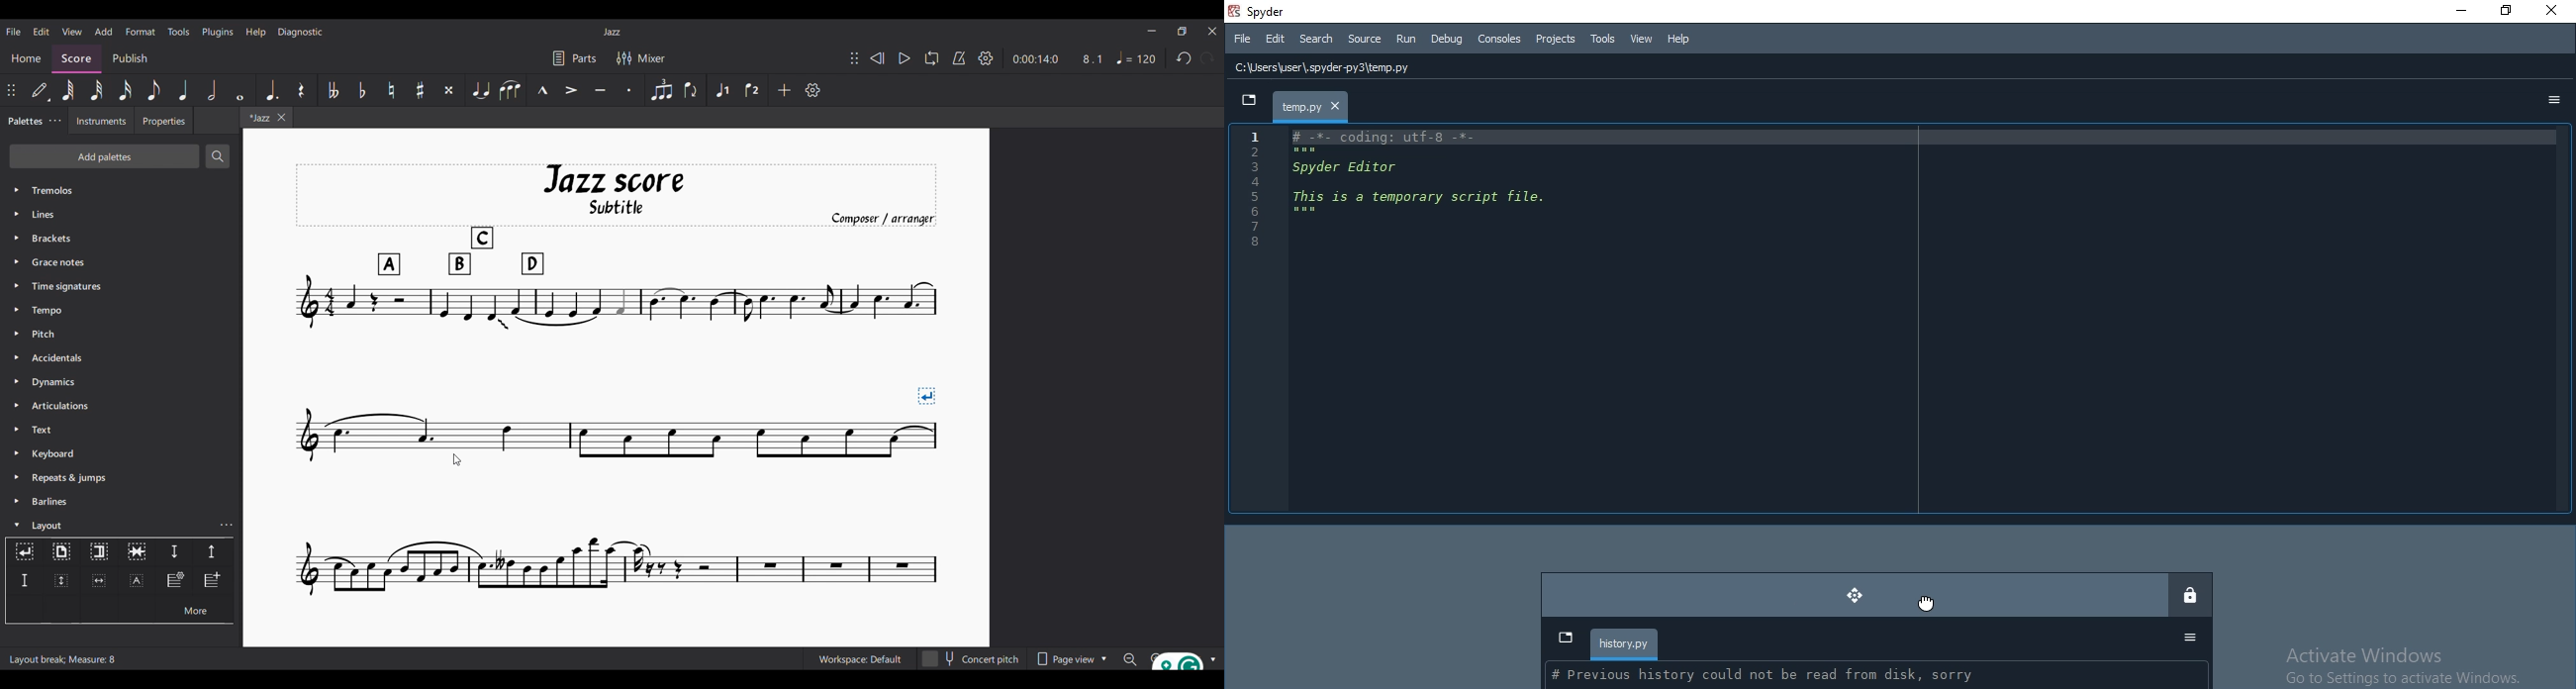  What do you see at coordinates (258, 117) in the screenshot?
I see `*Jazz - current tab` at bounding box center [258, 117].